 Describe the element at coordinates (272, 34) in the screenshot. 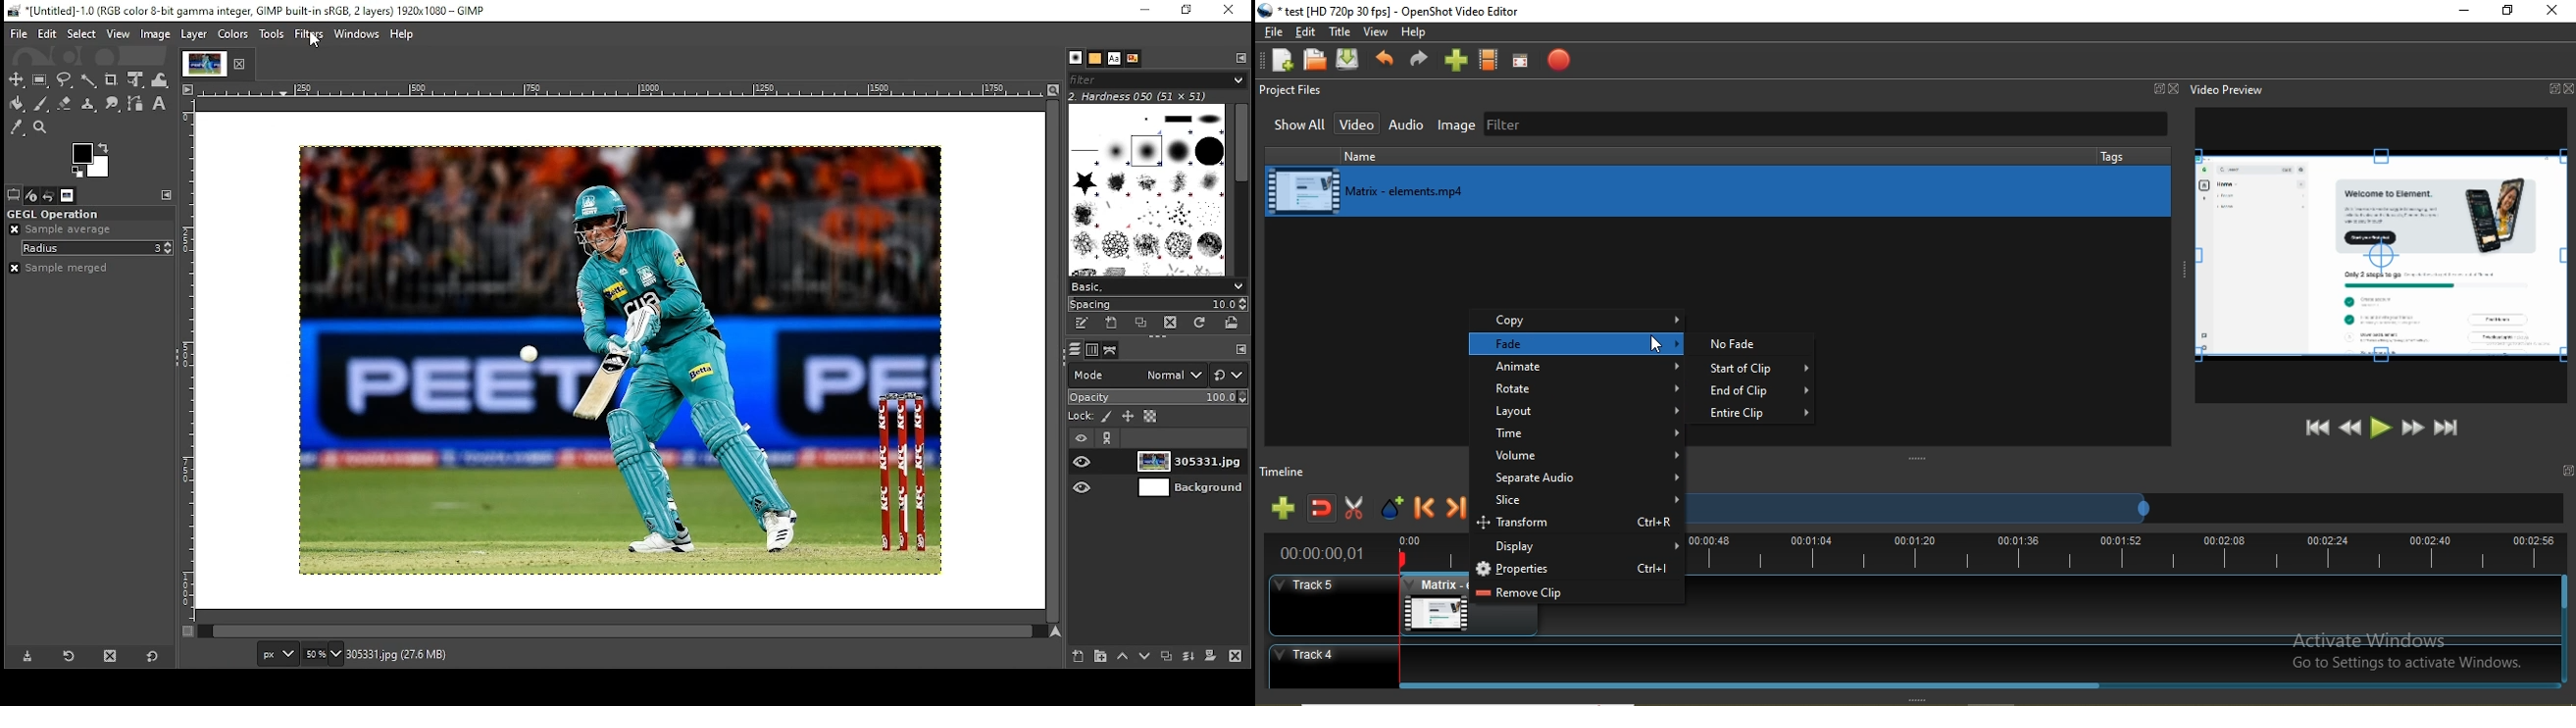

I see `tools` at that location.